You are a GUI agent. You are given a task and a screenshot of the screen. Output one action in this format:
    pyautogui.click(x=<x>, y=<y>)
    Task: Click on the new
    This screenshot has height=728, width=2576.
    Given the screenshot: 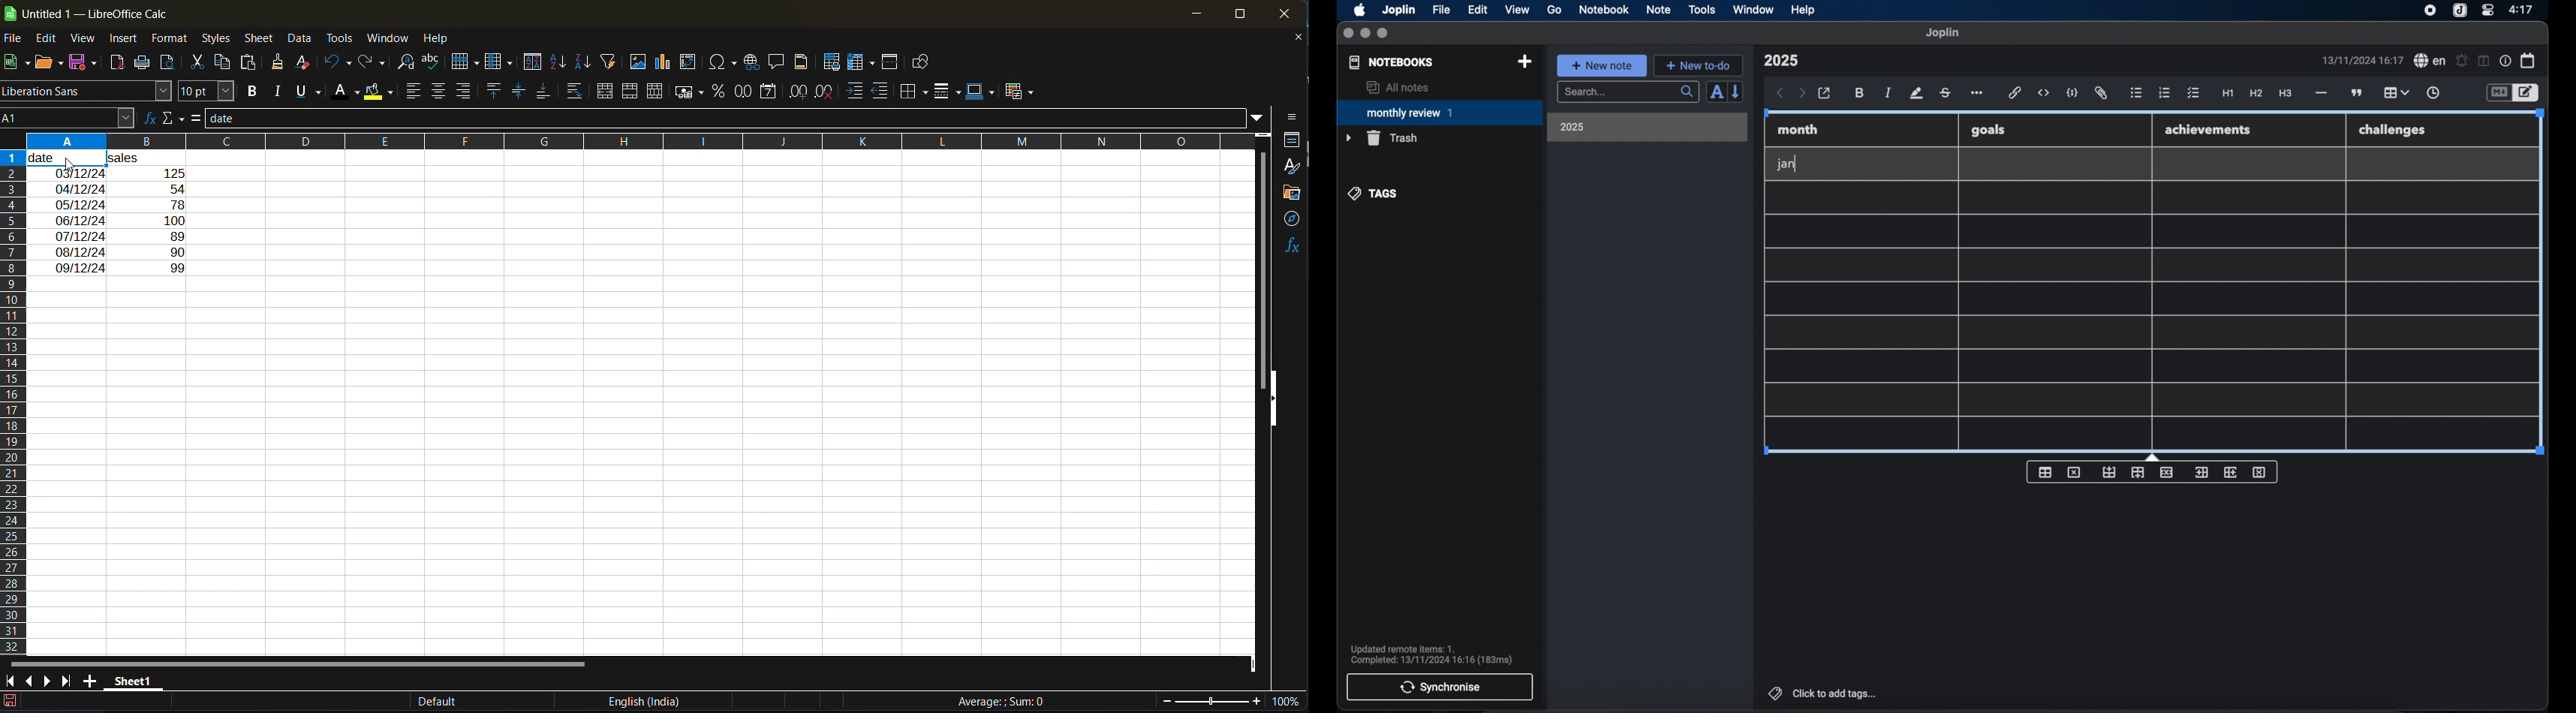 What is the action you would take?
    pyautogui.click(x=13, y=63)
    